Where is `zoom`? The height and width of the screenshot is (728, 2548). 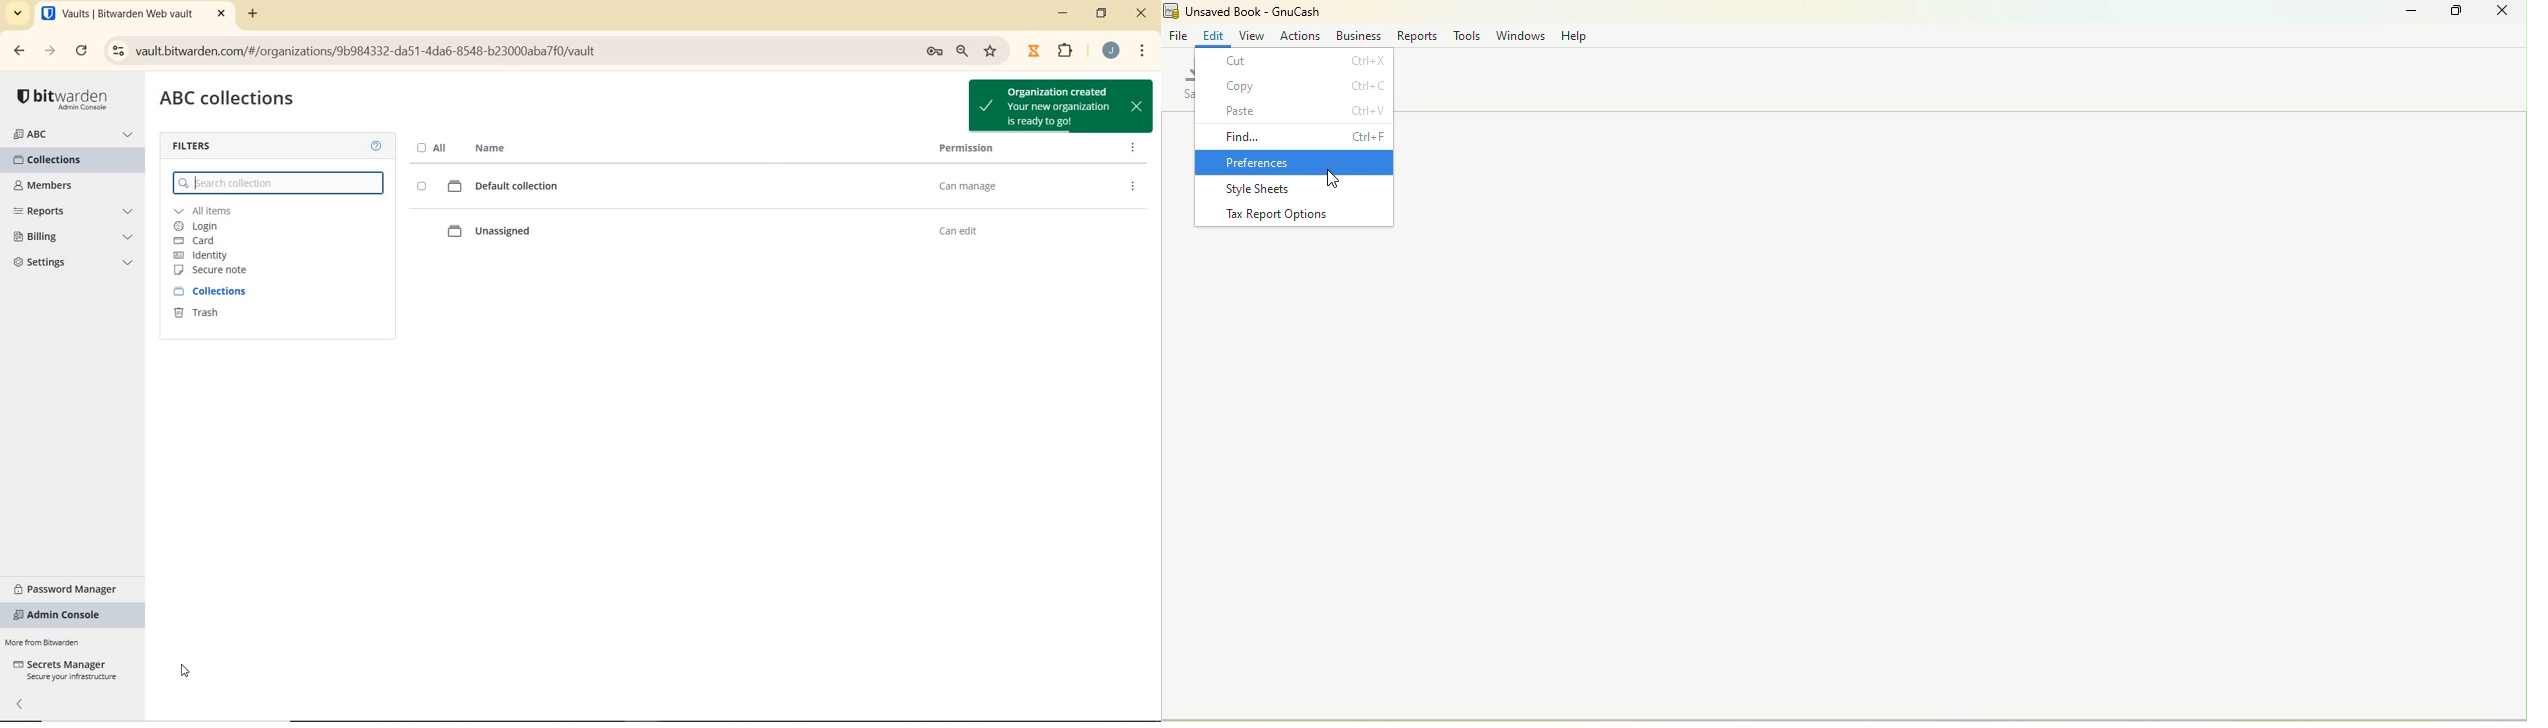
zoom is located at coordinates (965, 51).